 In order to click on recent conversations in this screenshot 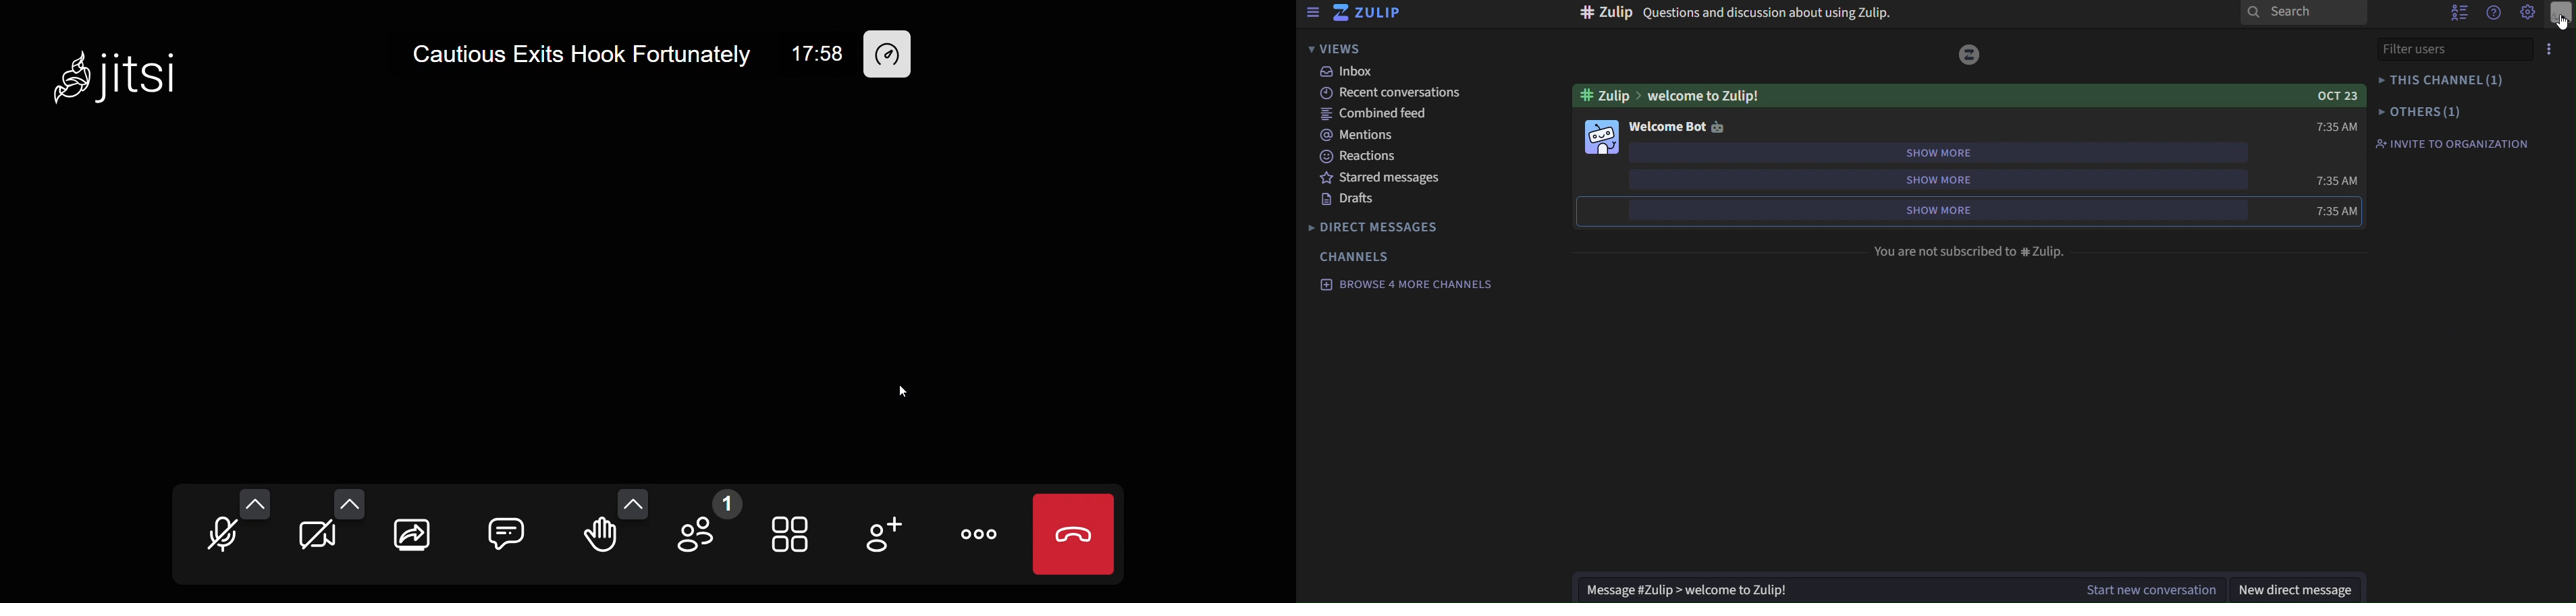, I will do `click(1401, 94)`.